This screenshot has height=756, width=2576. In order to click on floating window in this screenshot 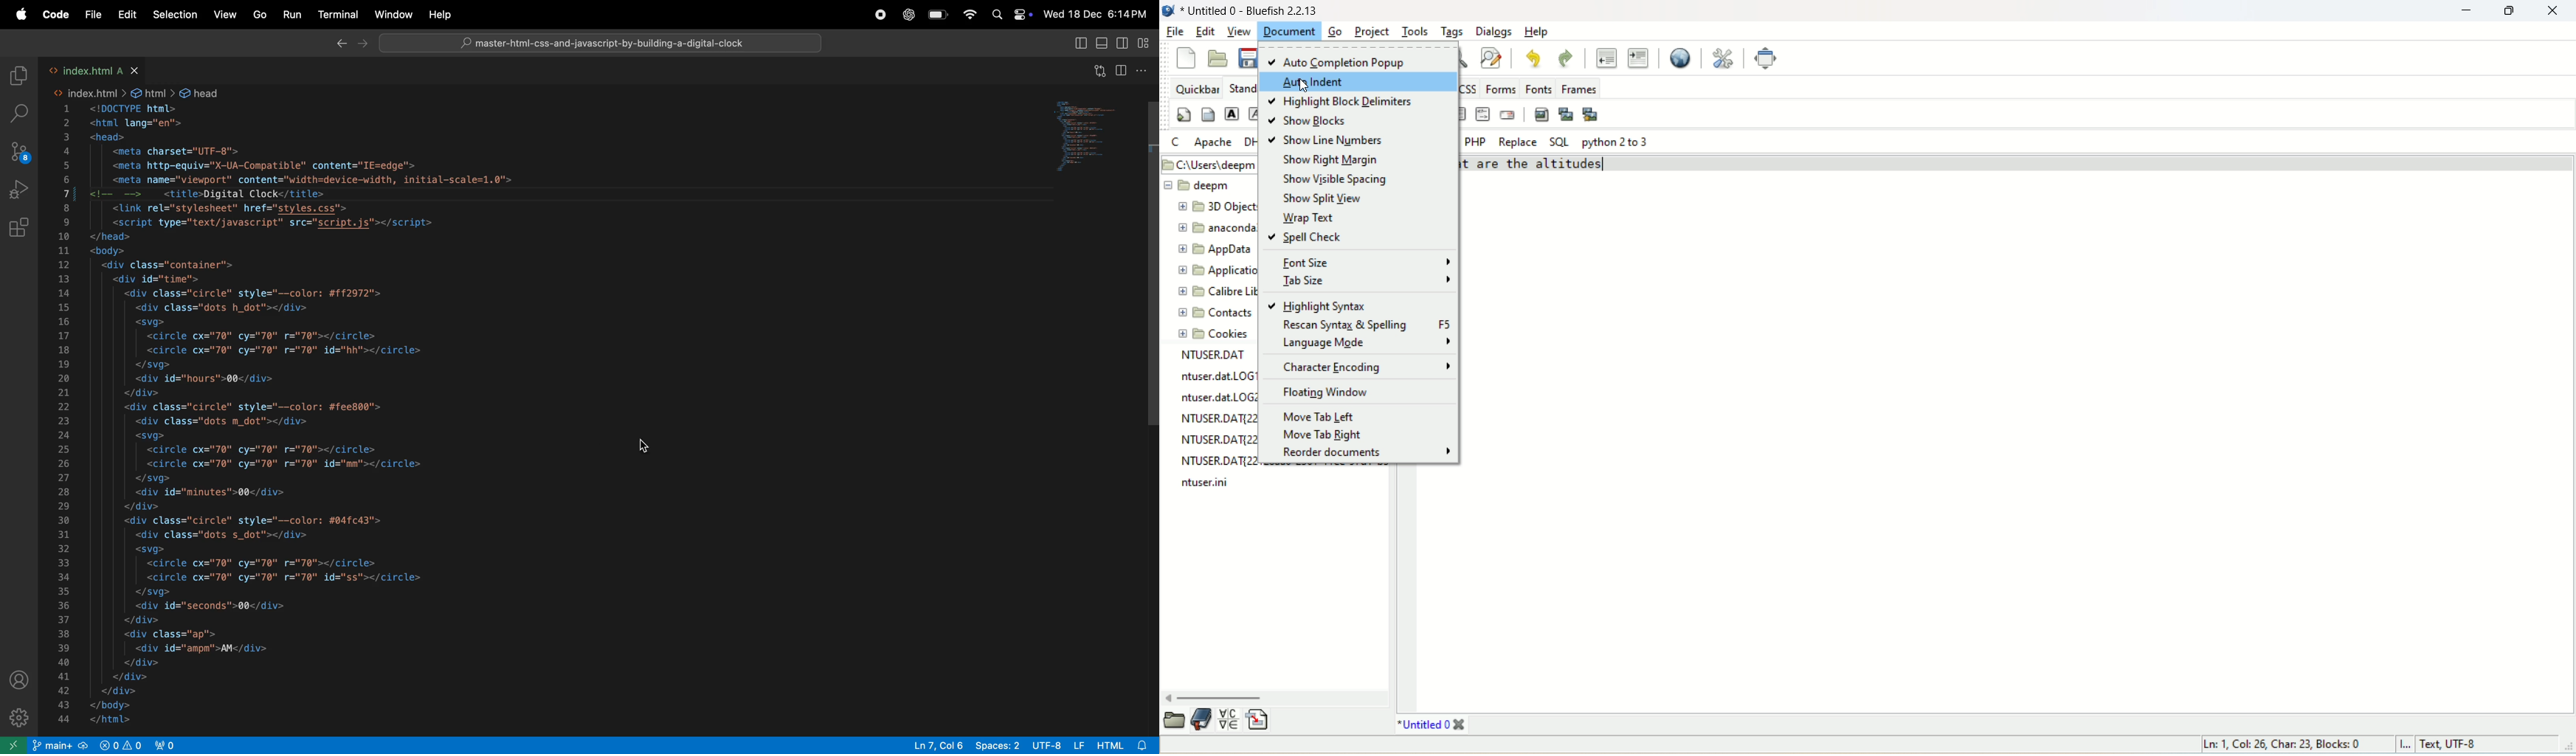, I will do `click(1327, 392)`.